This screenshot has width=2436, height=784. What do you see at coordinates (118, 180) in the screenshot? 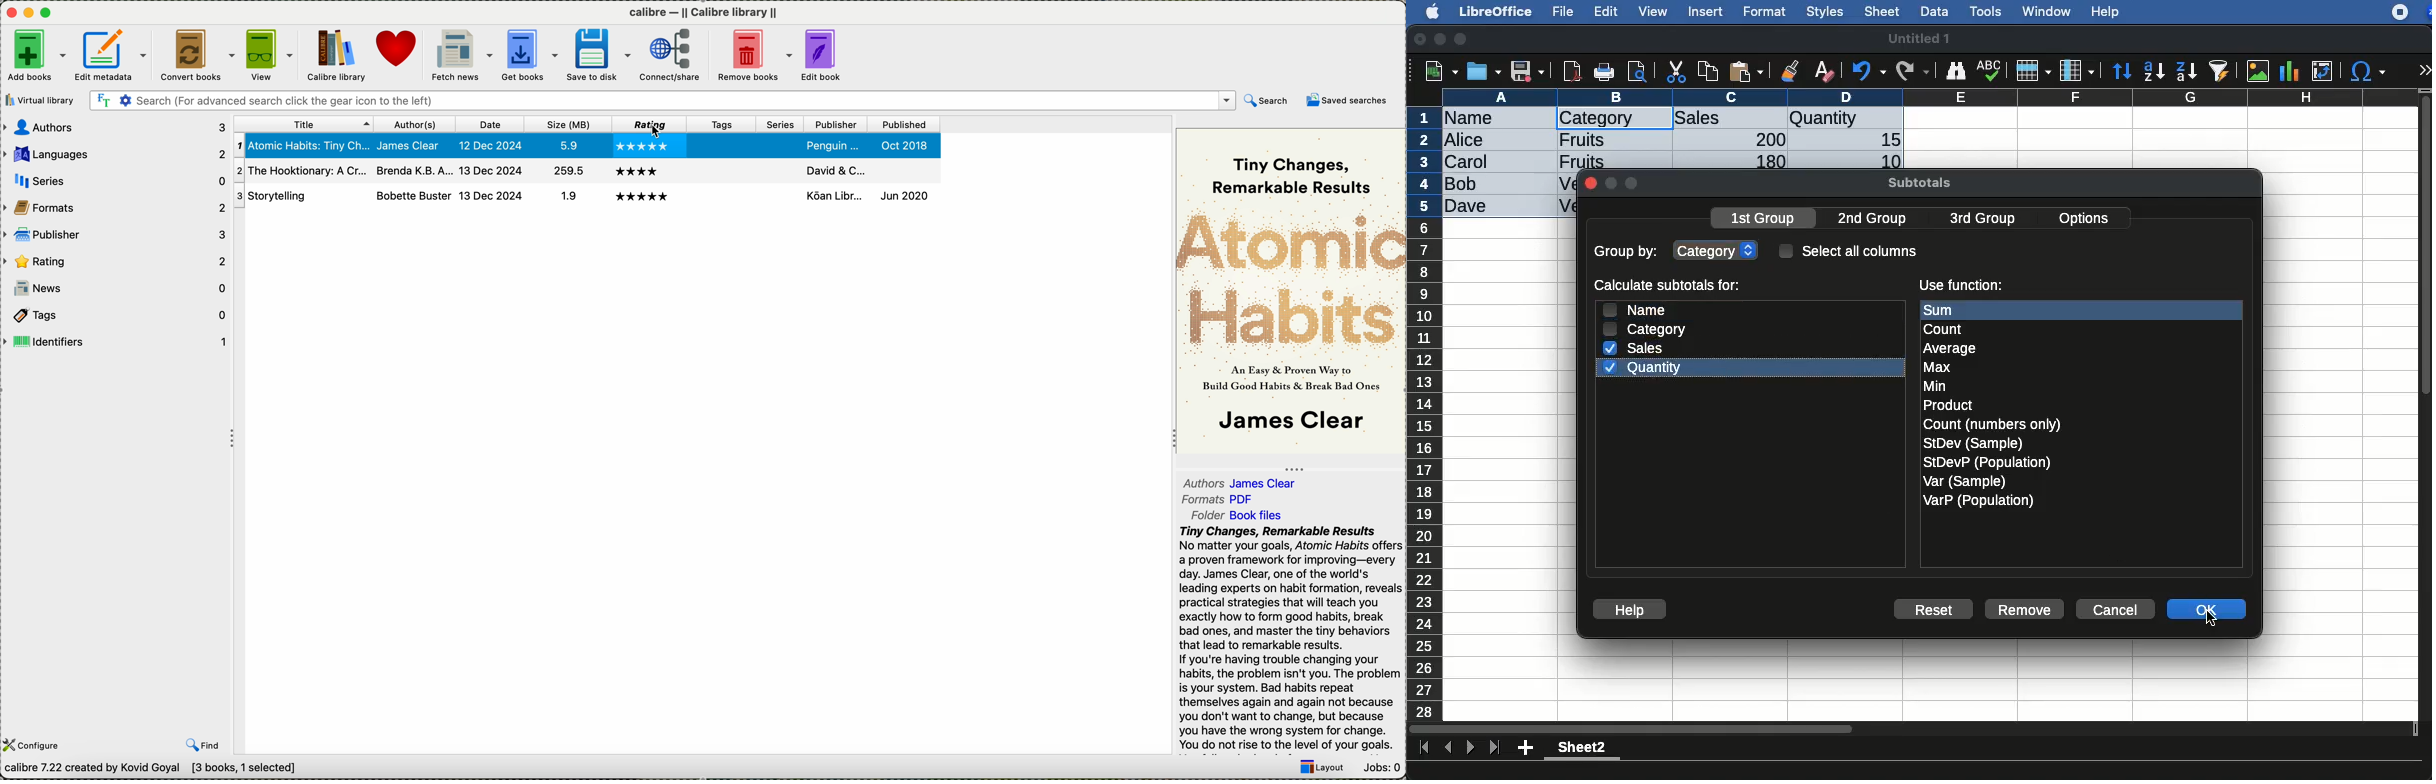
I see `series` at bounding box center [118, 180].